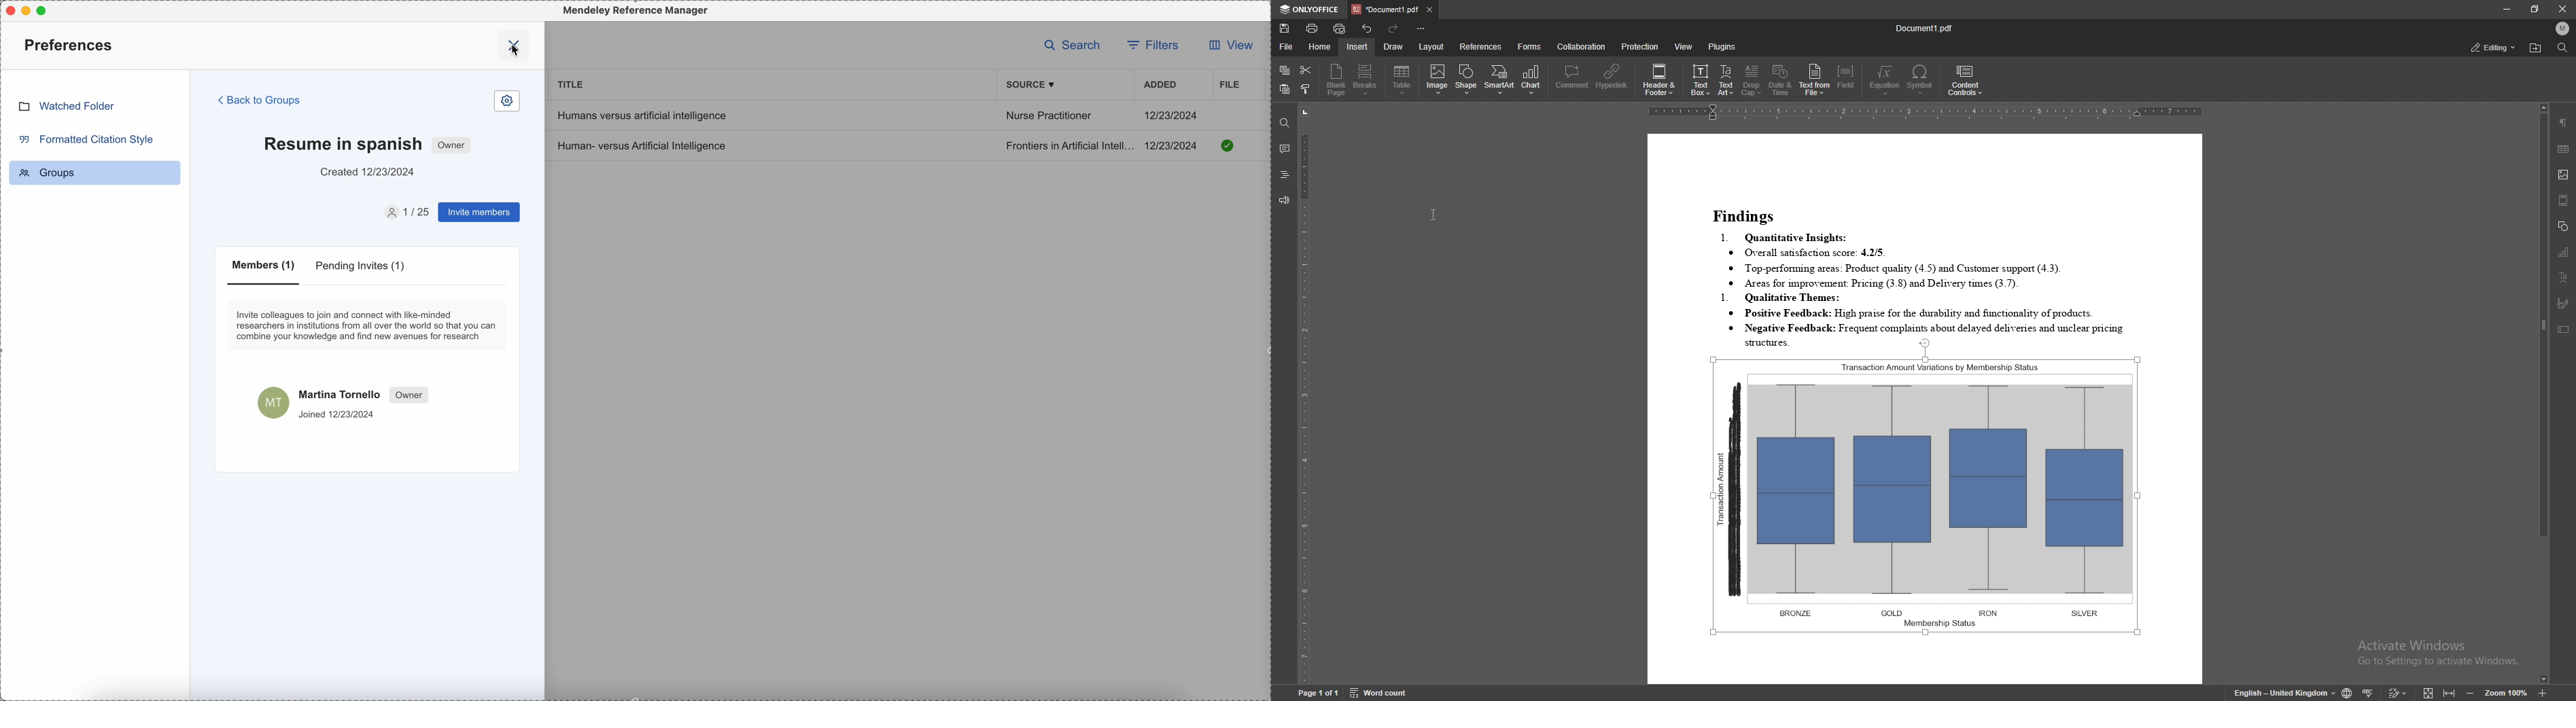  What do you see at coordinates (1228, 145) in the screenshot?
I see `Checkmark` at bounding box center [1228, 145].